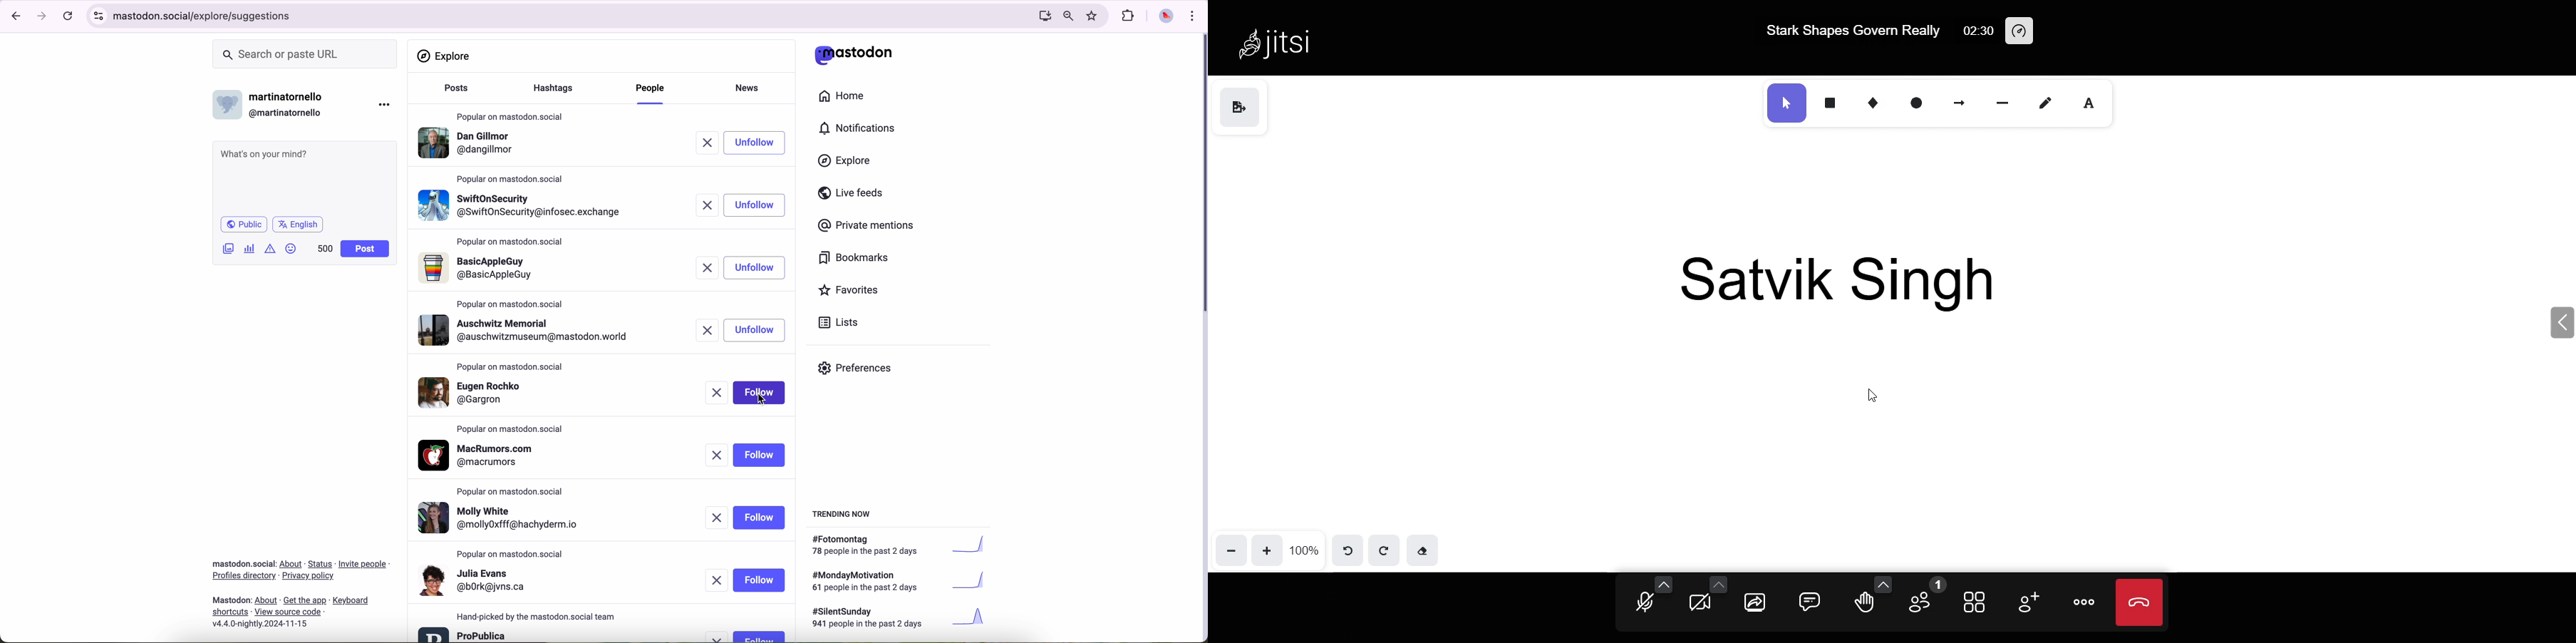 This screenshot has height=644, width=2576. I want to click on home, so click(847, 98).